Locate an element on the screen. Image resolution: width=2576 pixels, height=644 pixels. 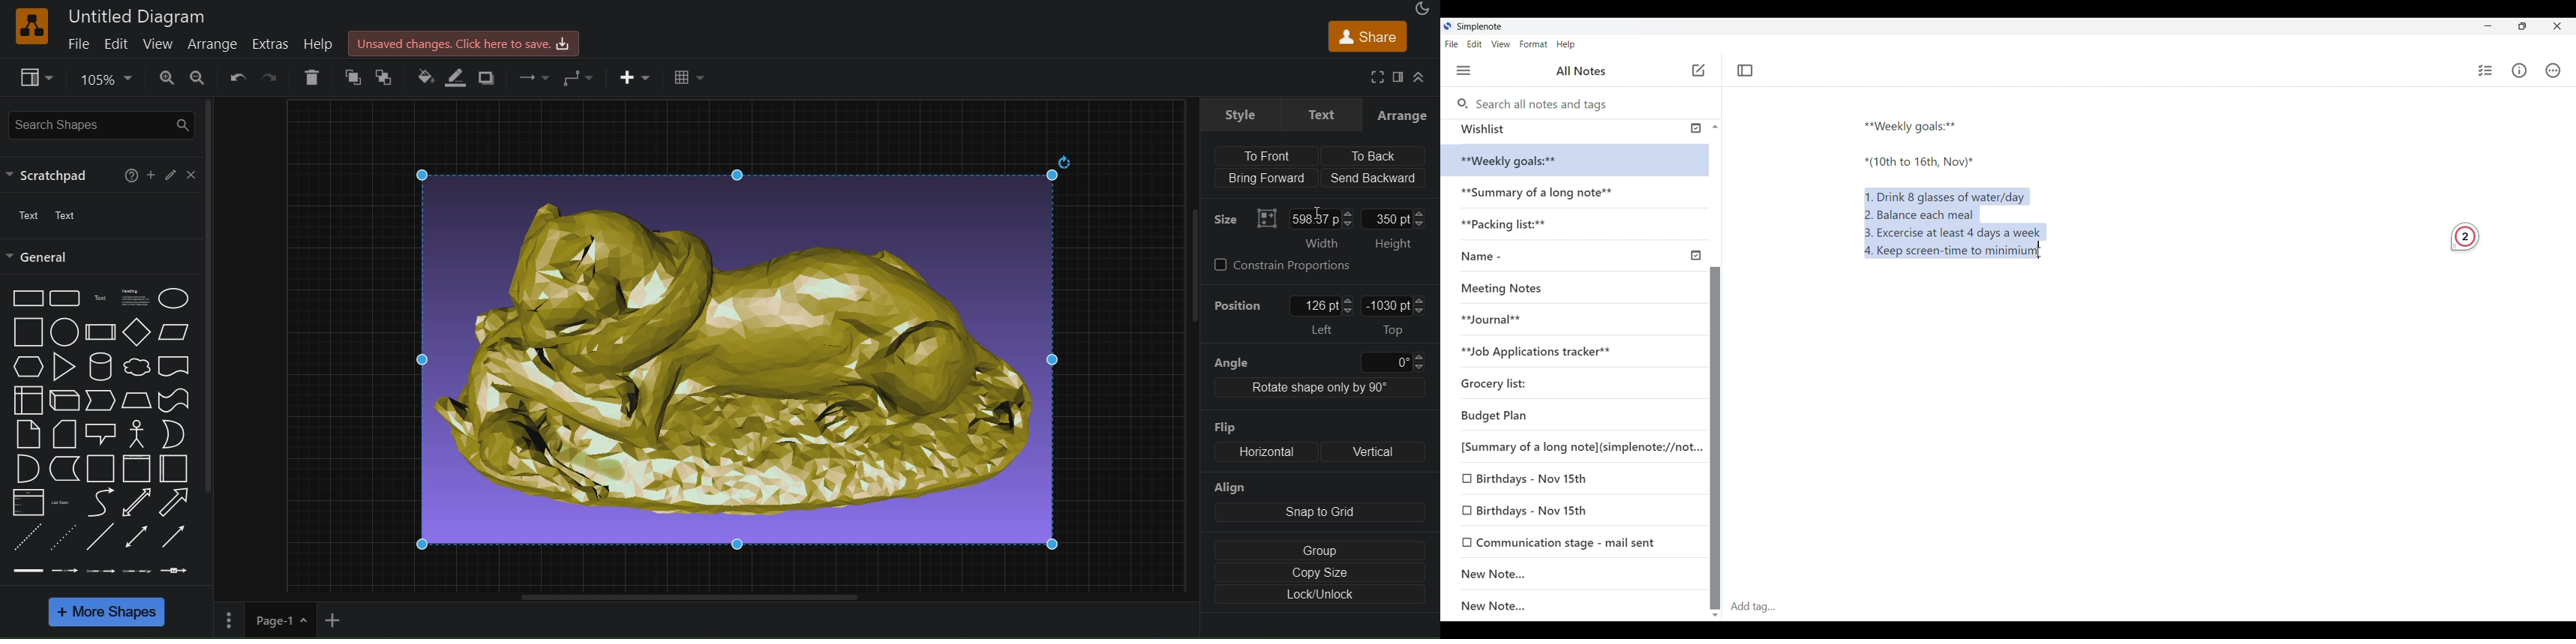
Untitled Diagram is located at coordinates (143, 16).